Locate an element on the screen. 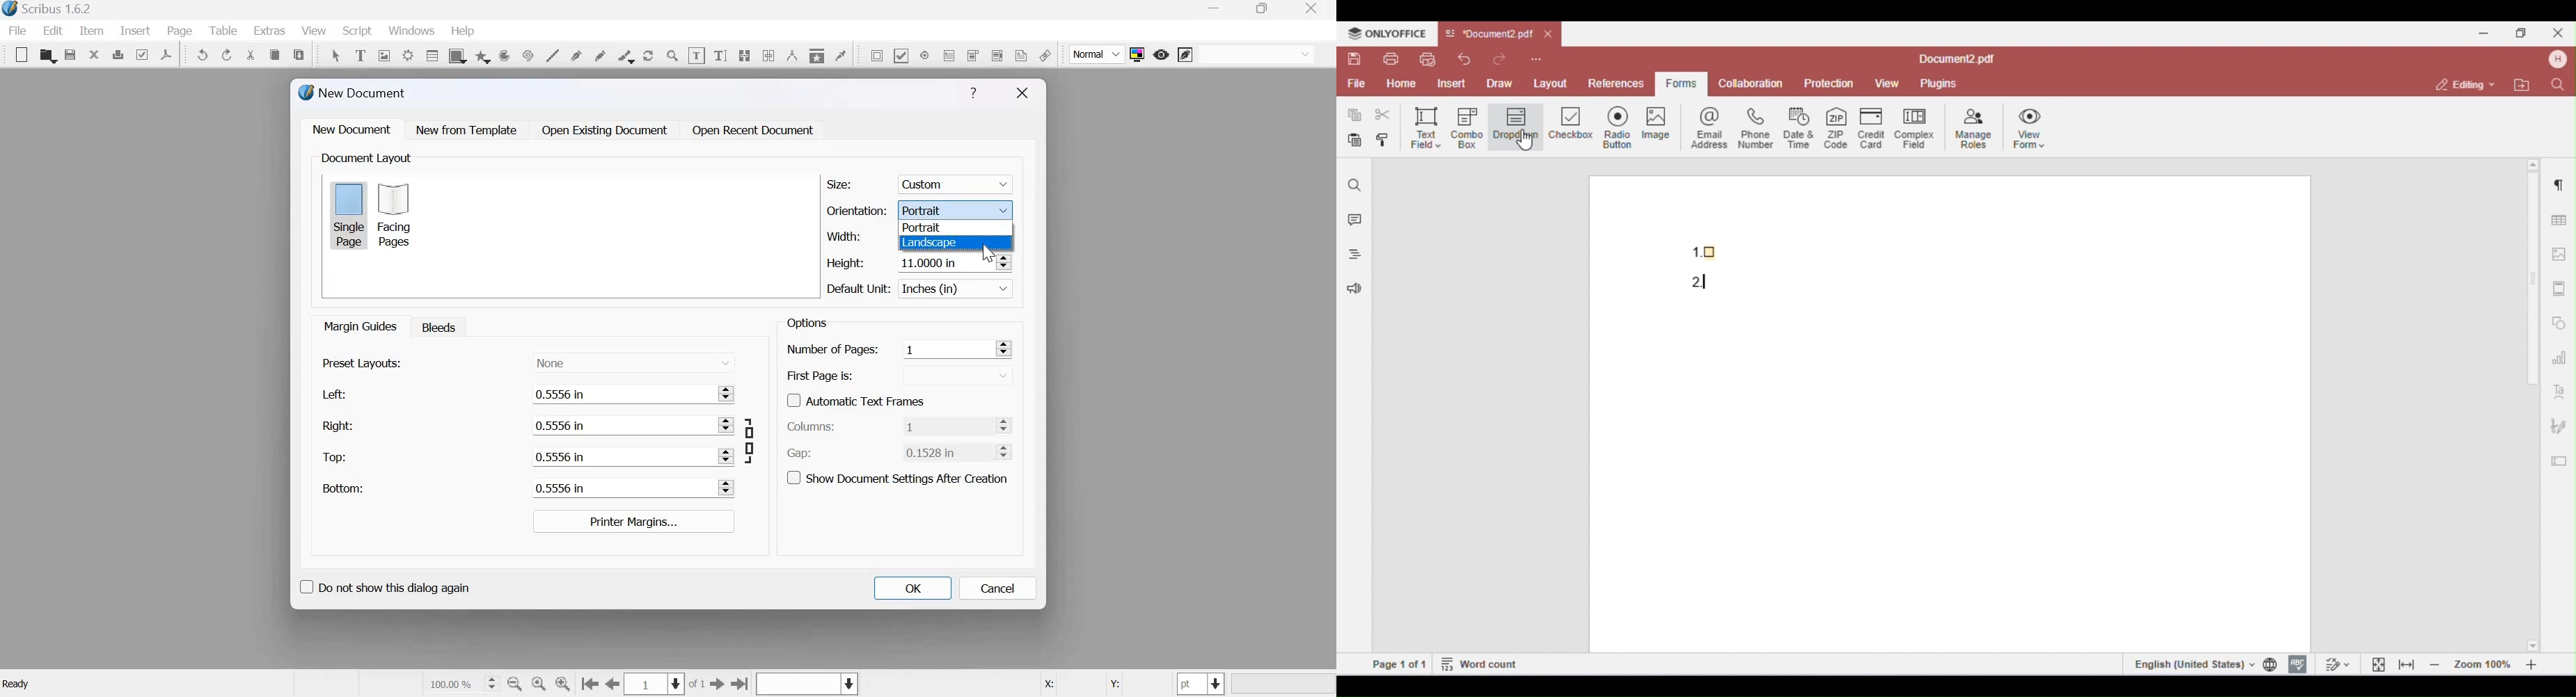 This screenshot has height=700, width=2576. Margin guides is located at coordinates (358, 326).